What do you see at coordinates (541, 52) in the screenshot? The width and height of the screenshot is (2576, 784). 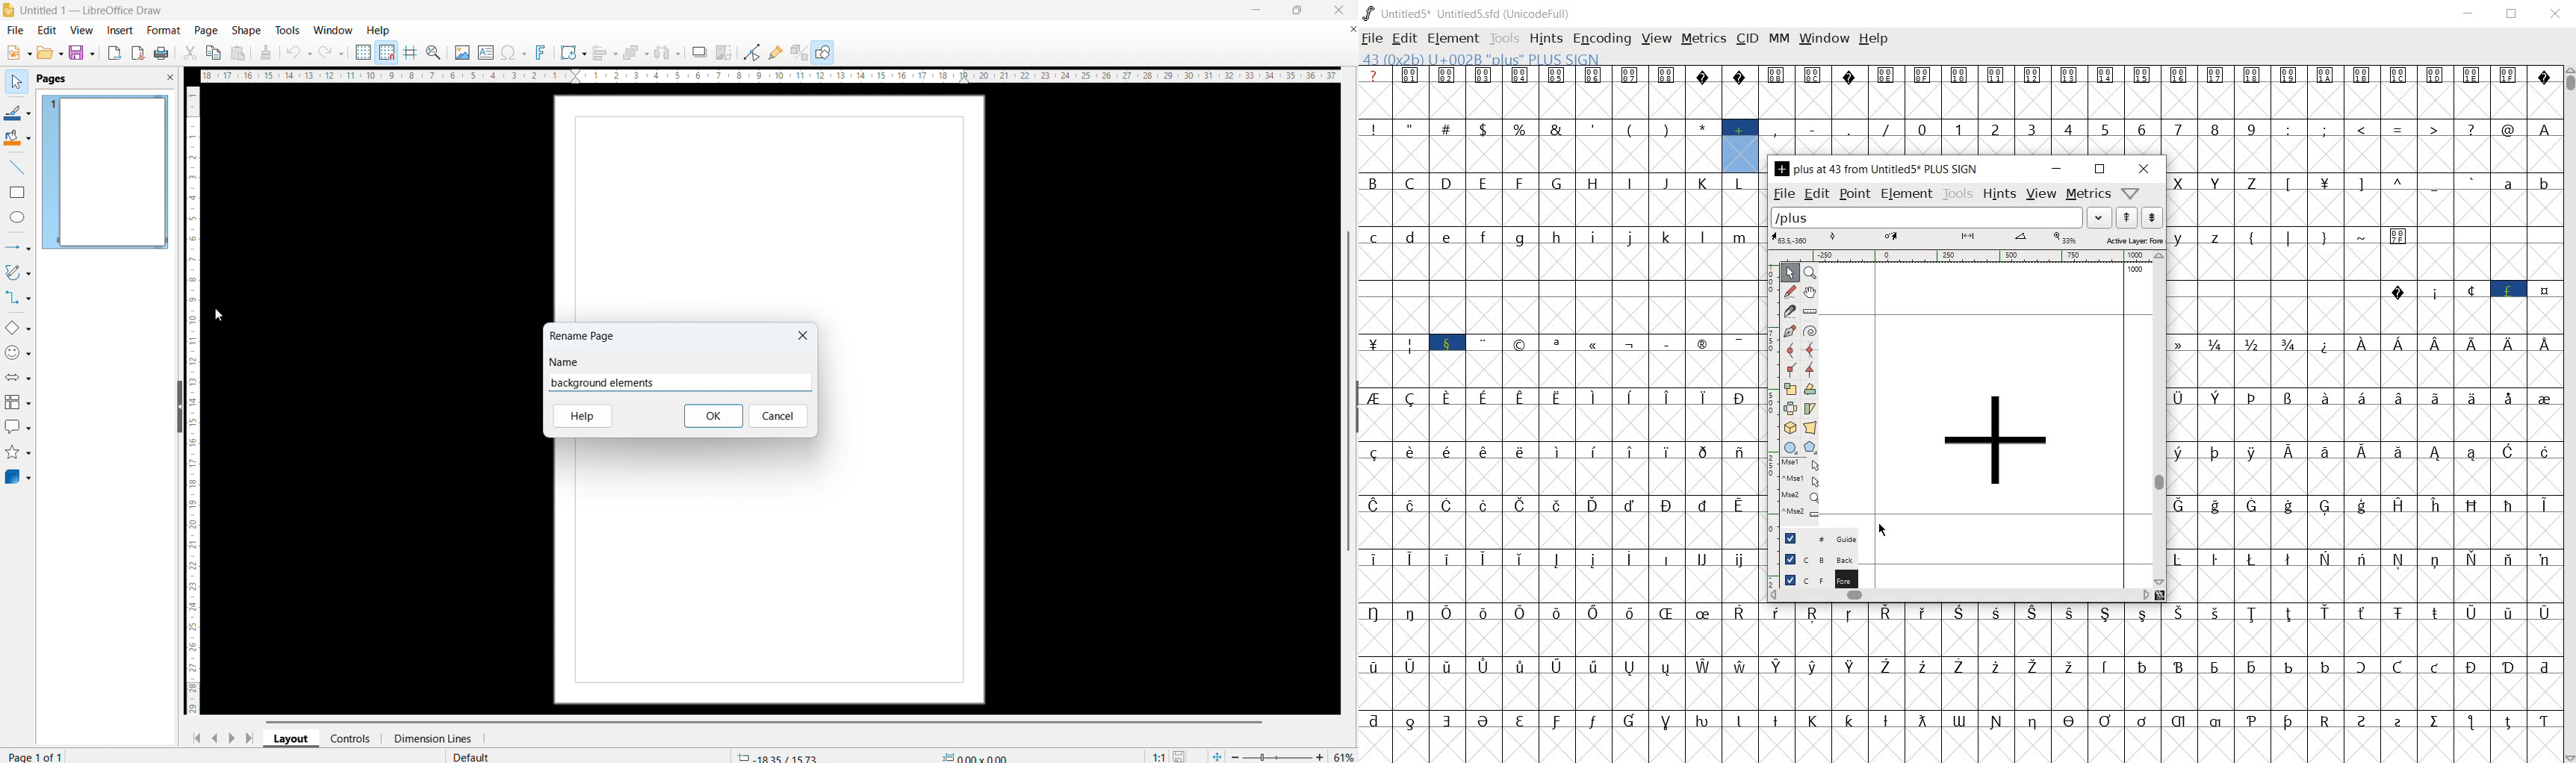 I see `insert fontwork text` at bounding box center [541, 52].